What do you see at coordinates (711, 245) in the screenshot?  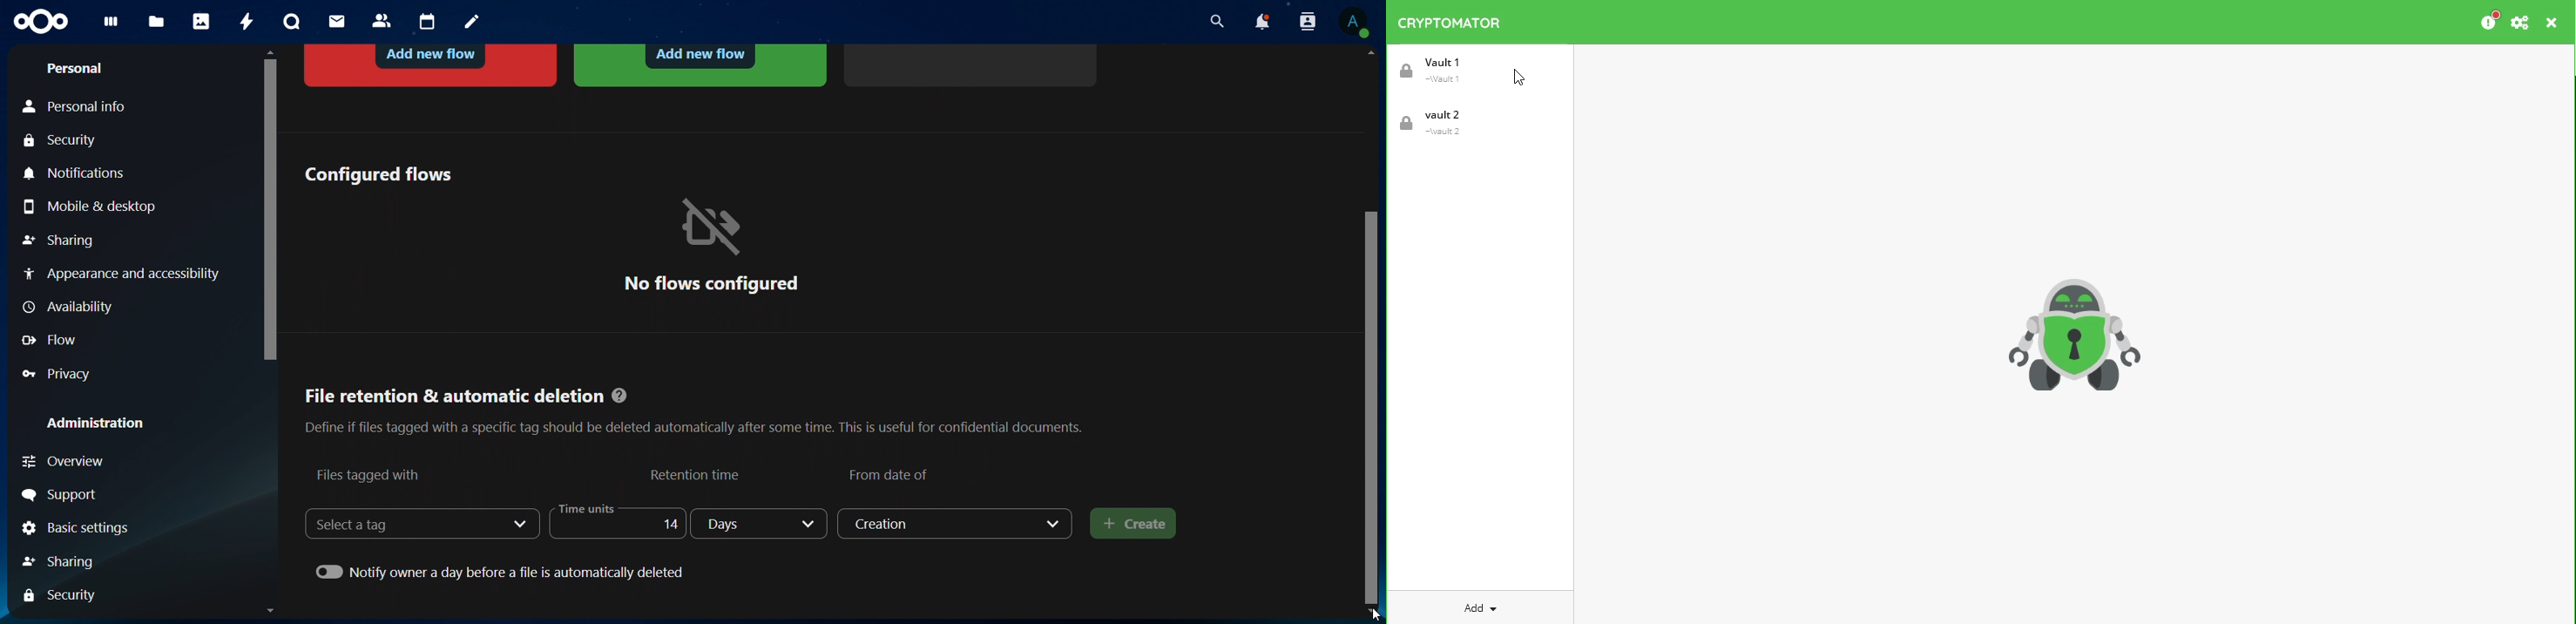 I see `no flows configured` at bounding box center [711, 245].